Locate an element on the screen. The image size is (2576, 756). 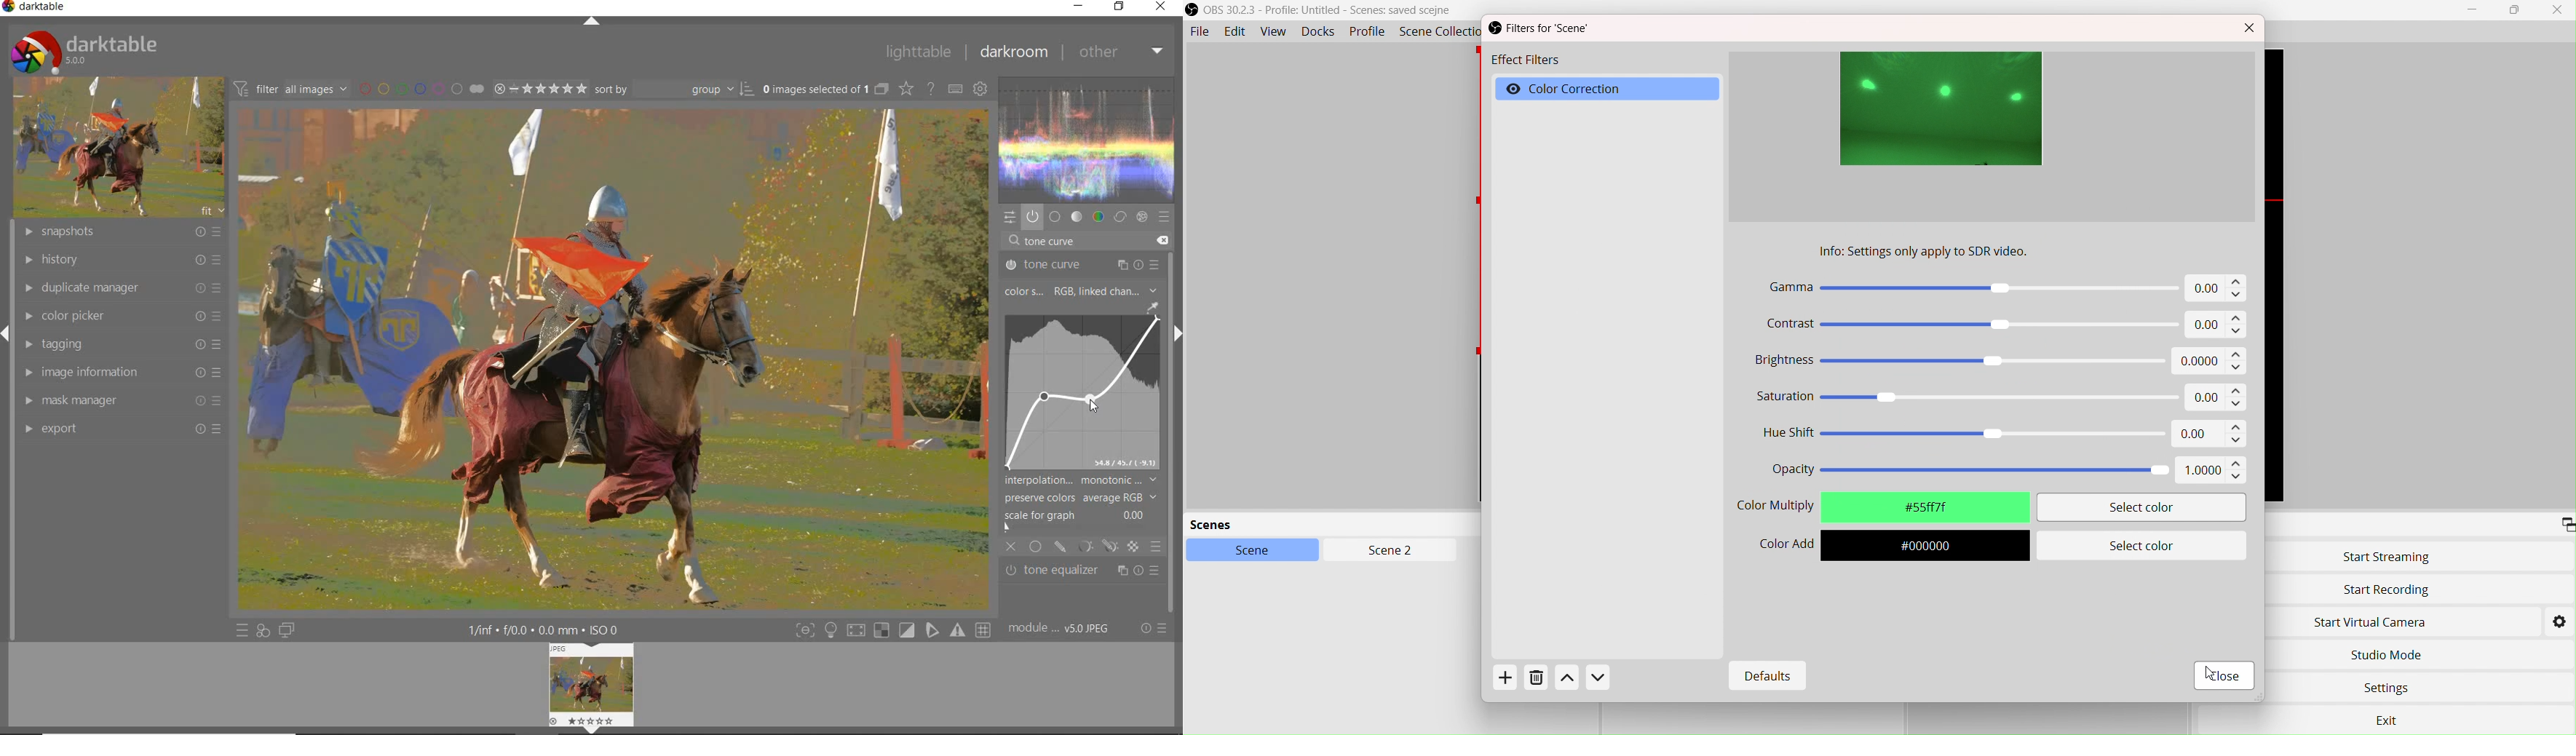
filter all images is located at coordinates (290, 89).